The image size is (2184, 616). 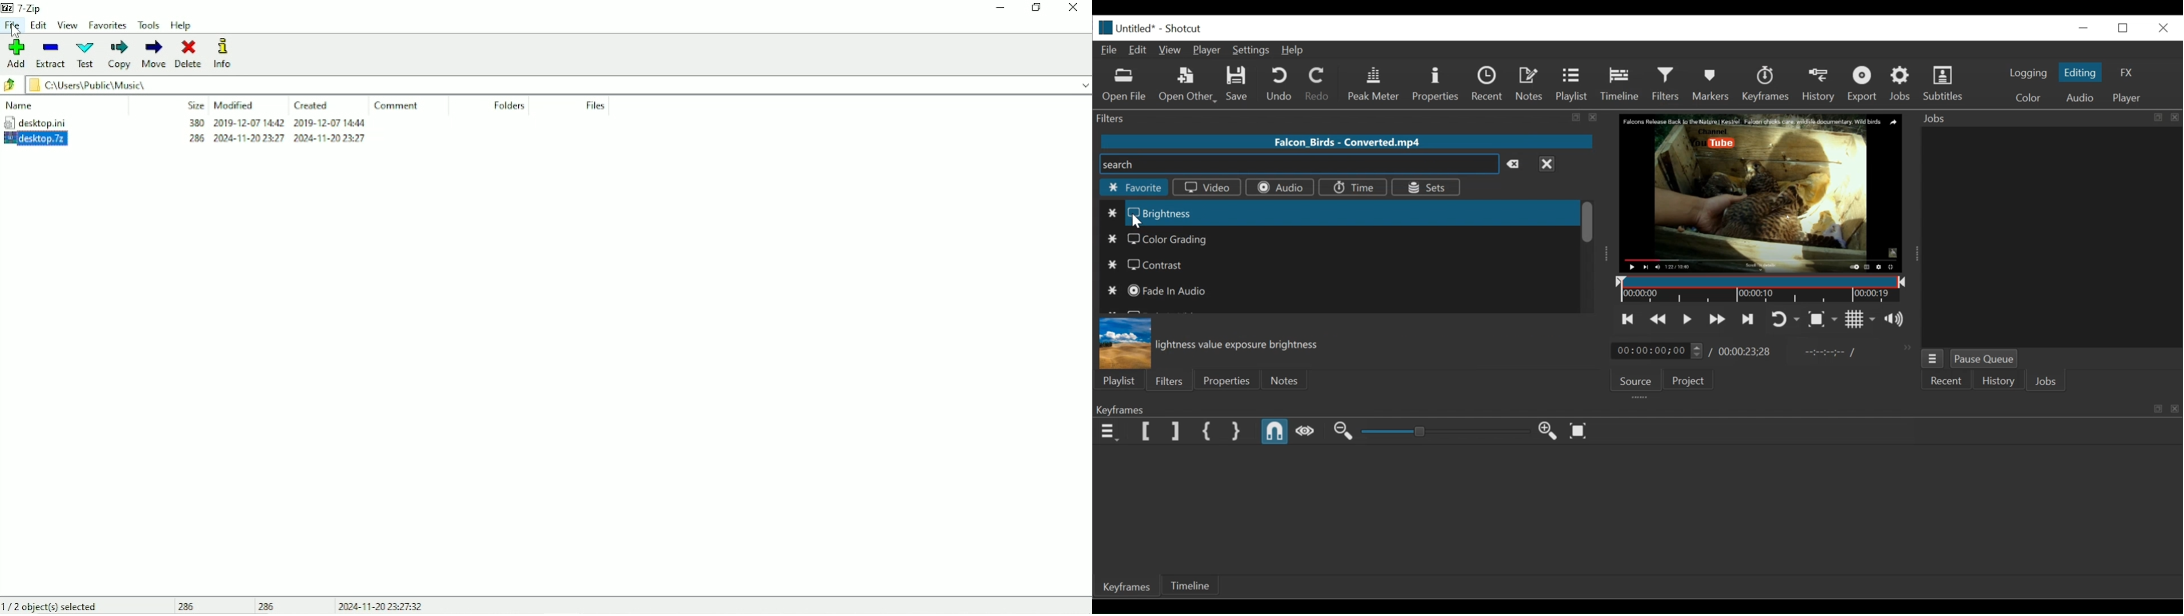 I want to click on Color, so click(x=2029, y=97).